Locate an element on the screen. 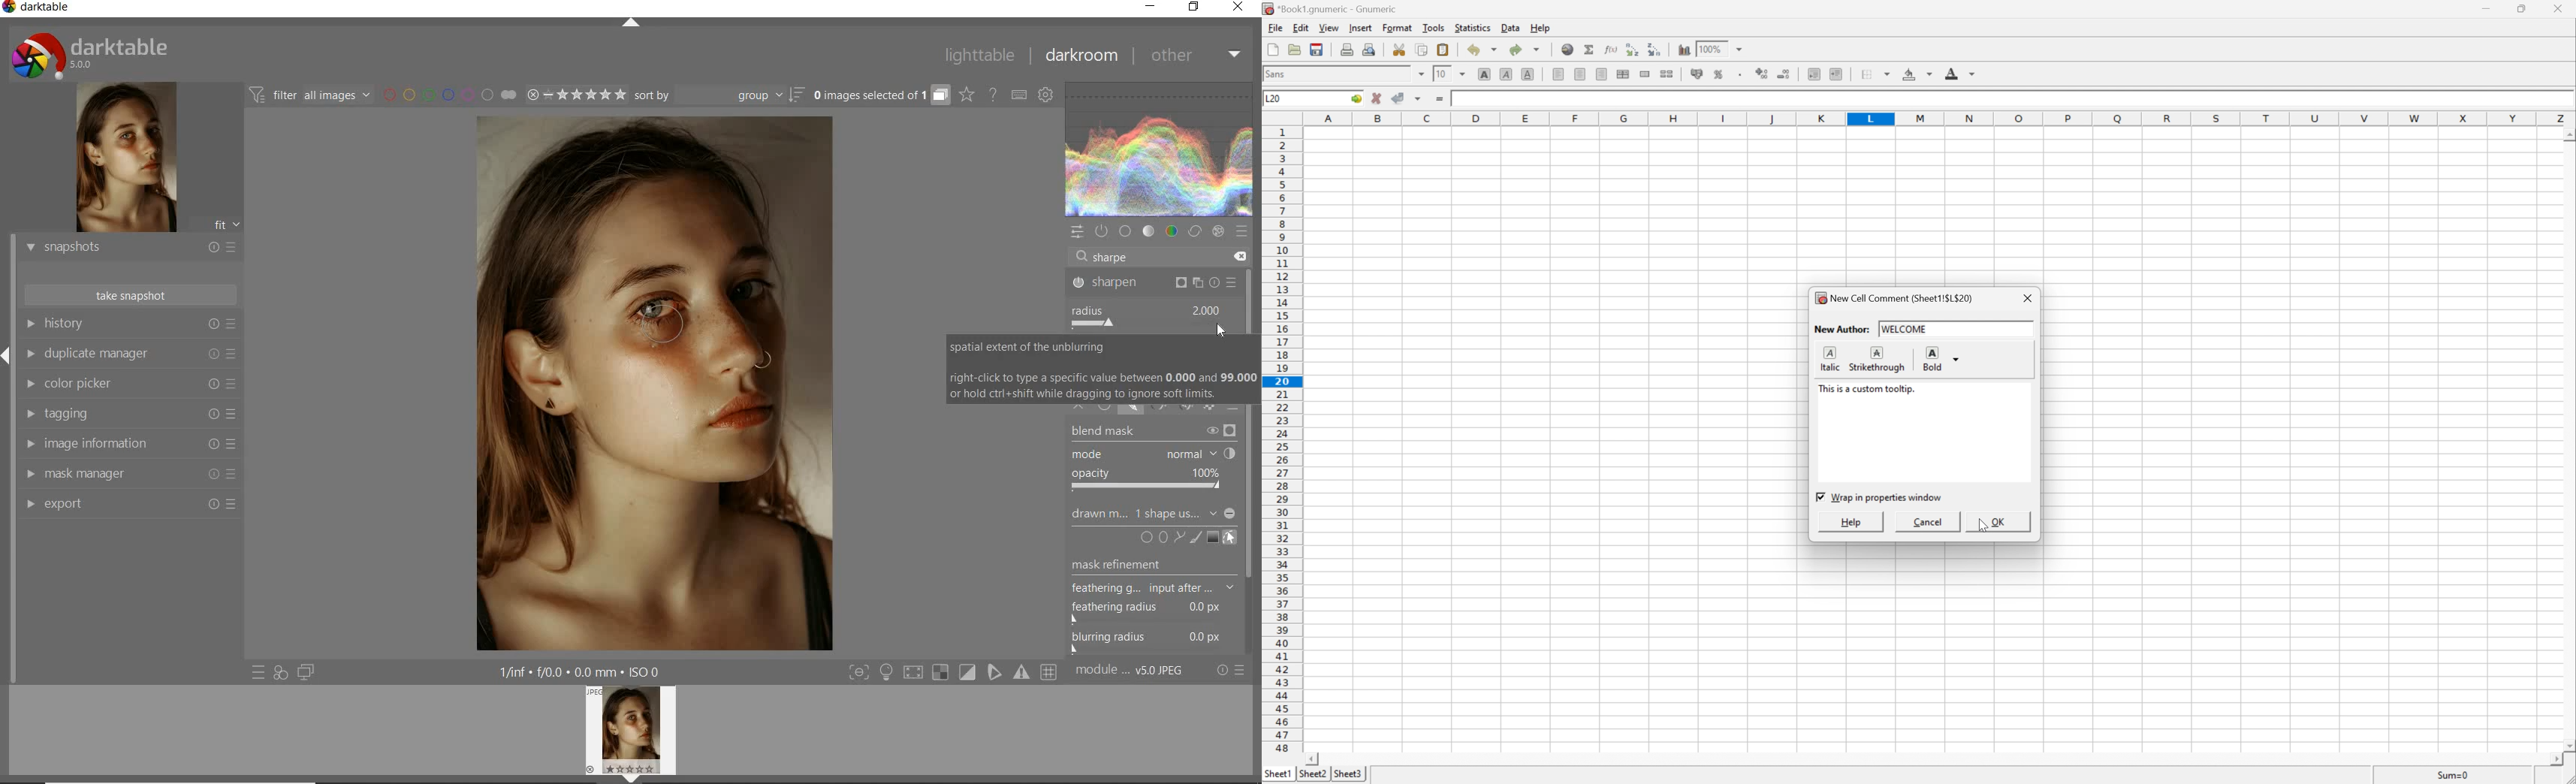 This screenshot has width=2576, height=784. tone is located at coordinates (1149, 231).